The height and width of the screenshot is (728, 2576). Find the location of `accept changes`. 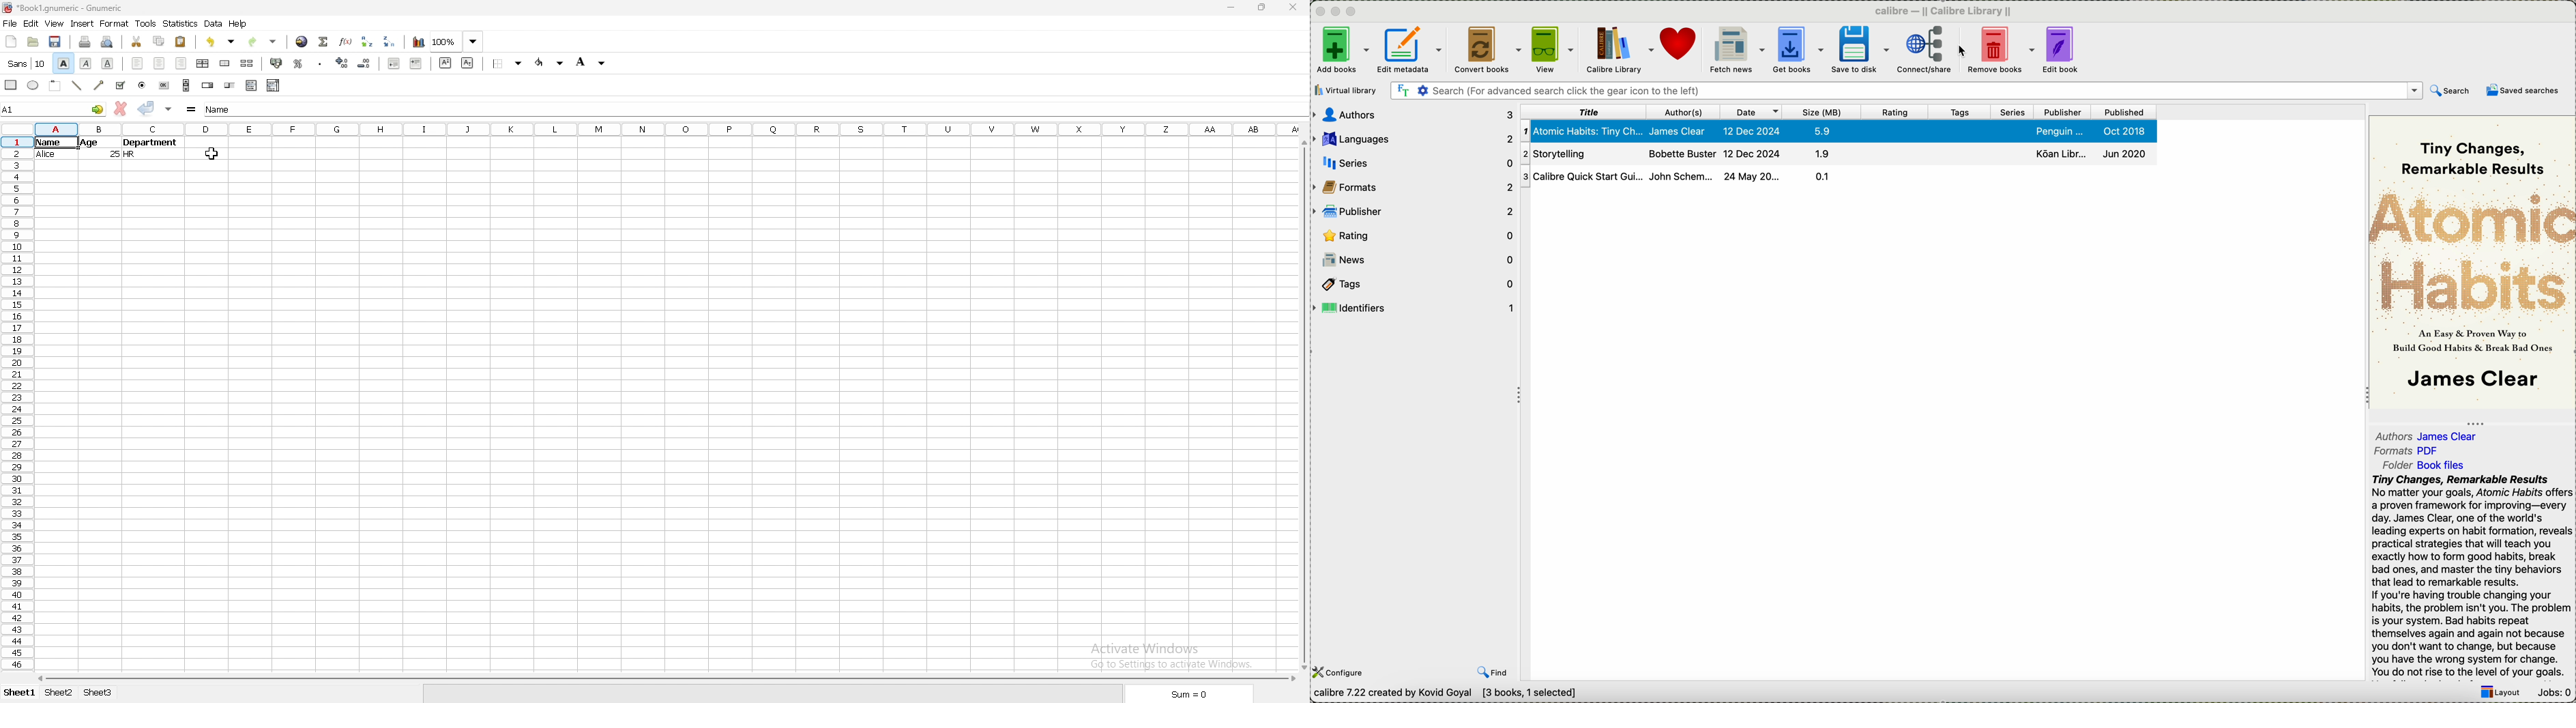

accept changes is located at coordinates (147, 108).